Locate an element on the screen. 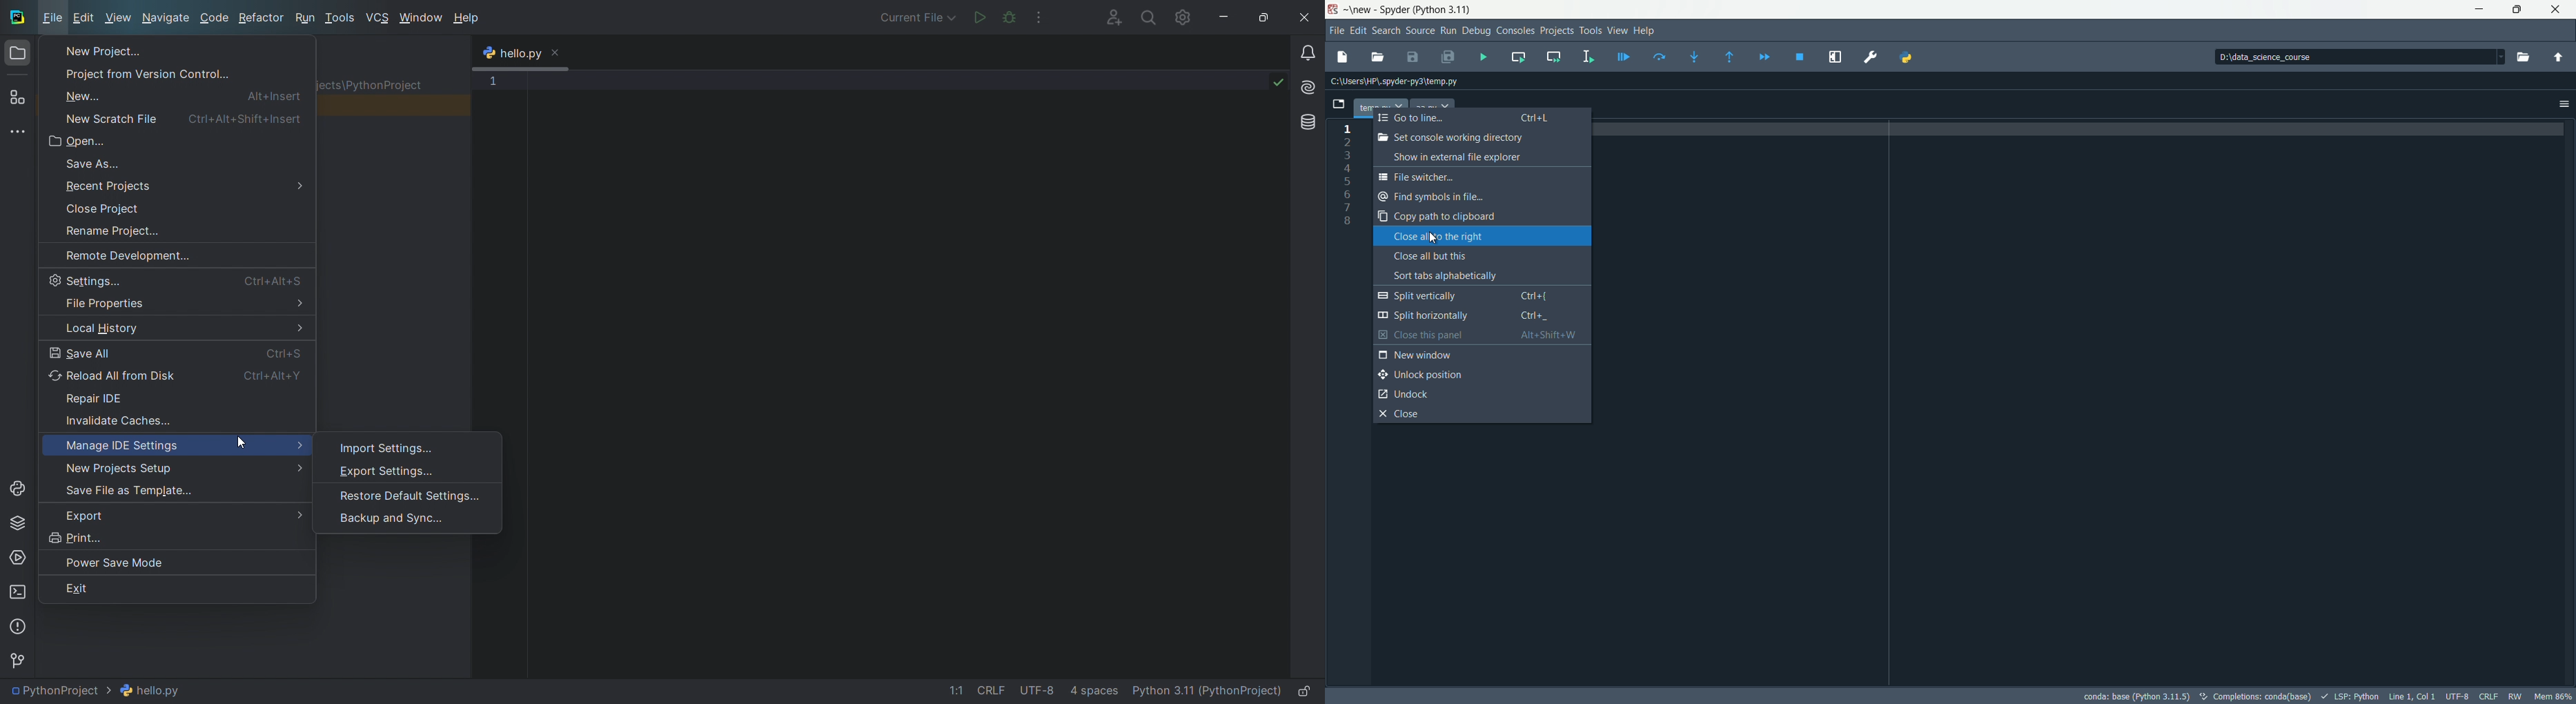  services is located at coordinates (17, 560).